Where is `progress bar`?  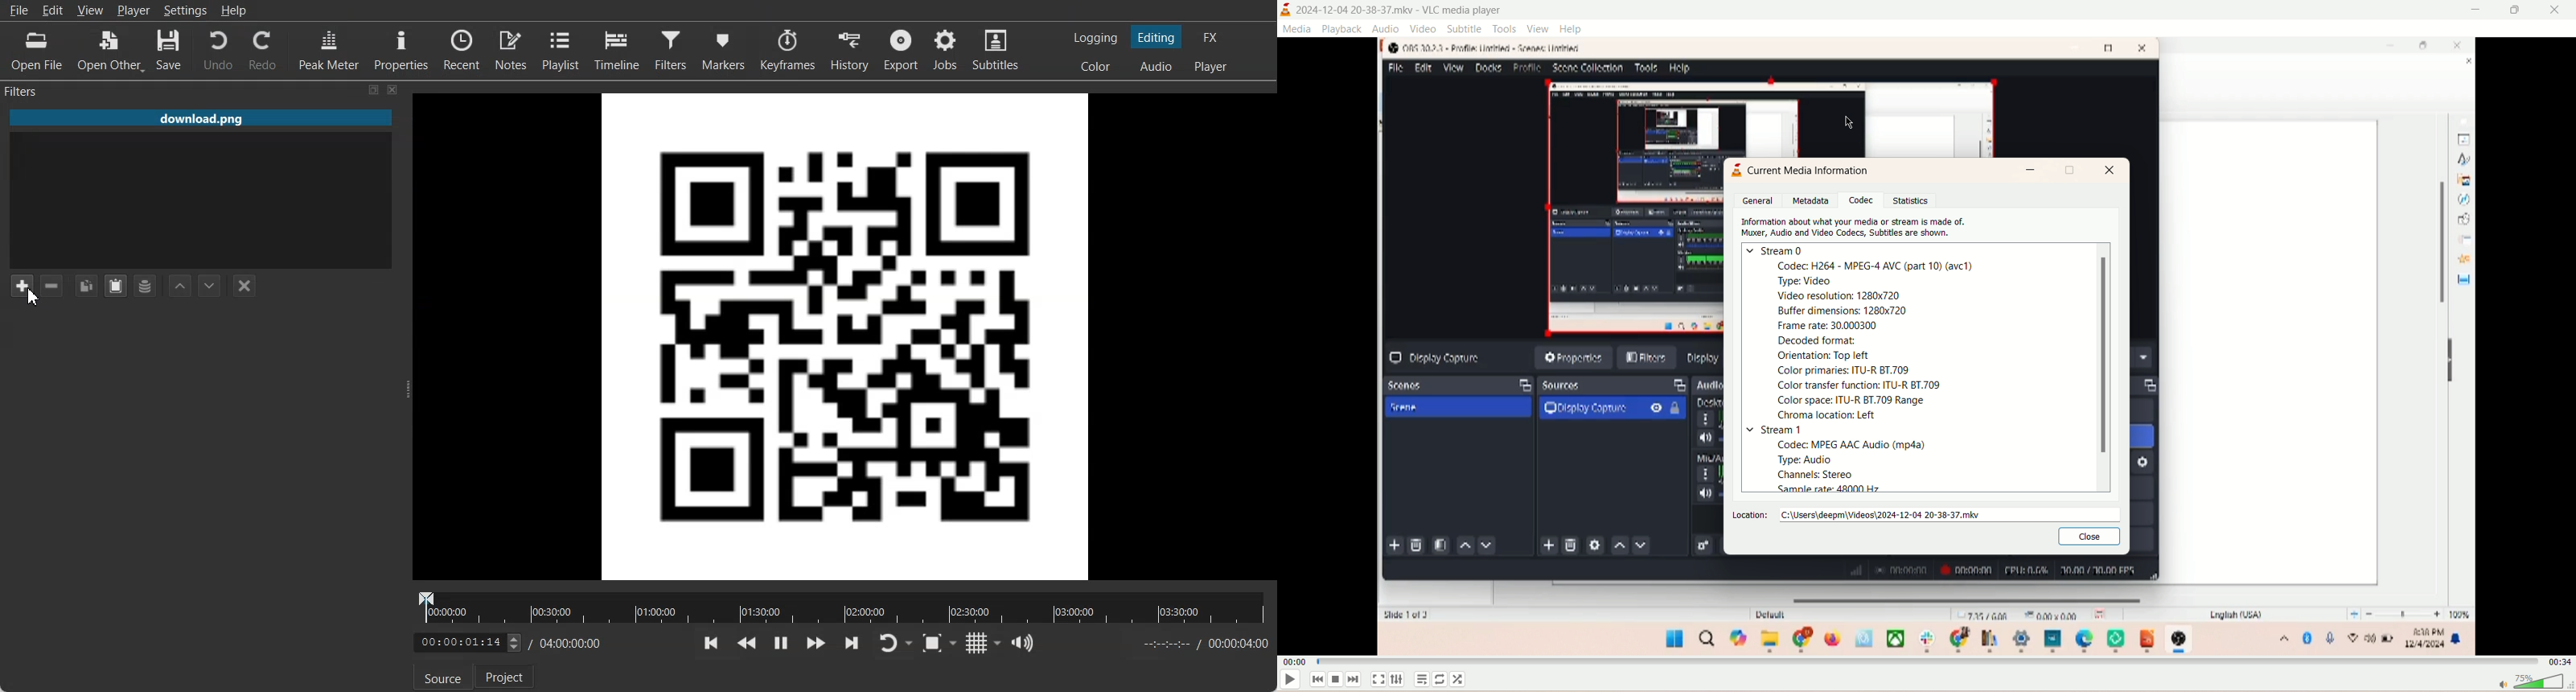 progress bar is located at coordinates (1925, 662).